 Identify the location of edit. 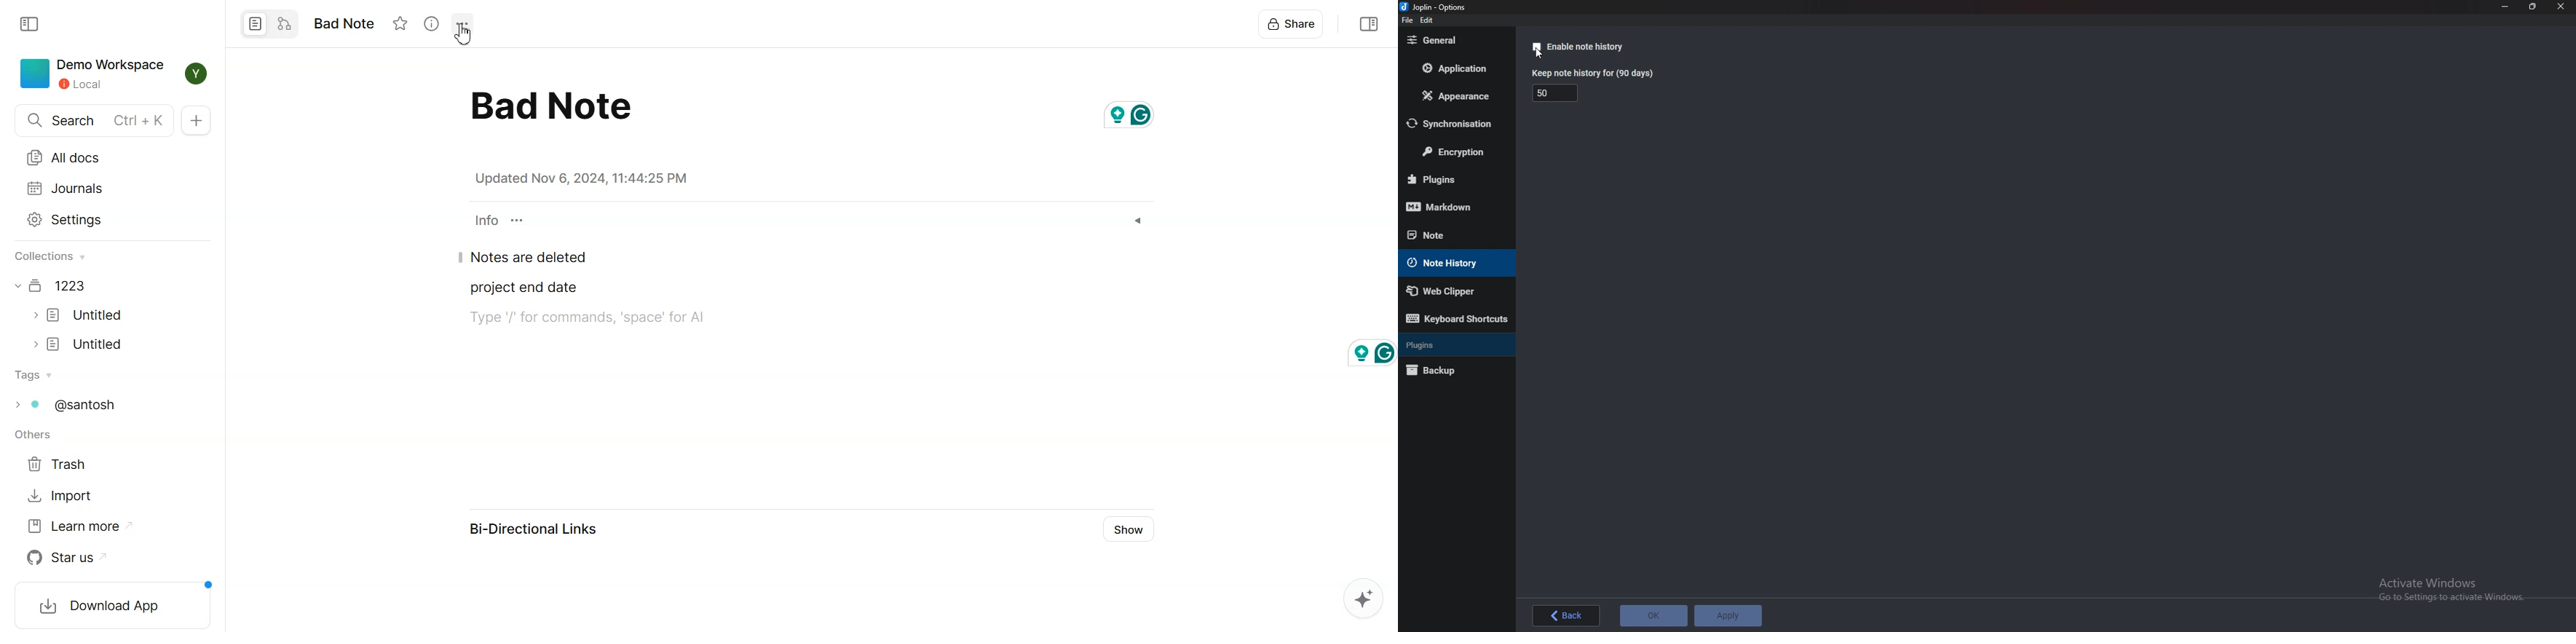
(1427, 20).